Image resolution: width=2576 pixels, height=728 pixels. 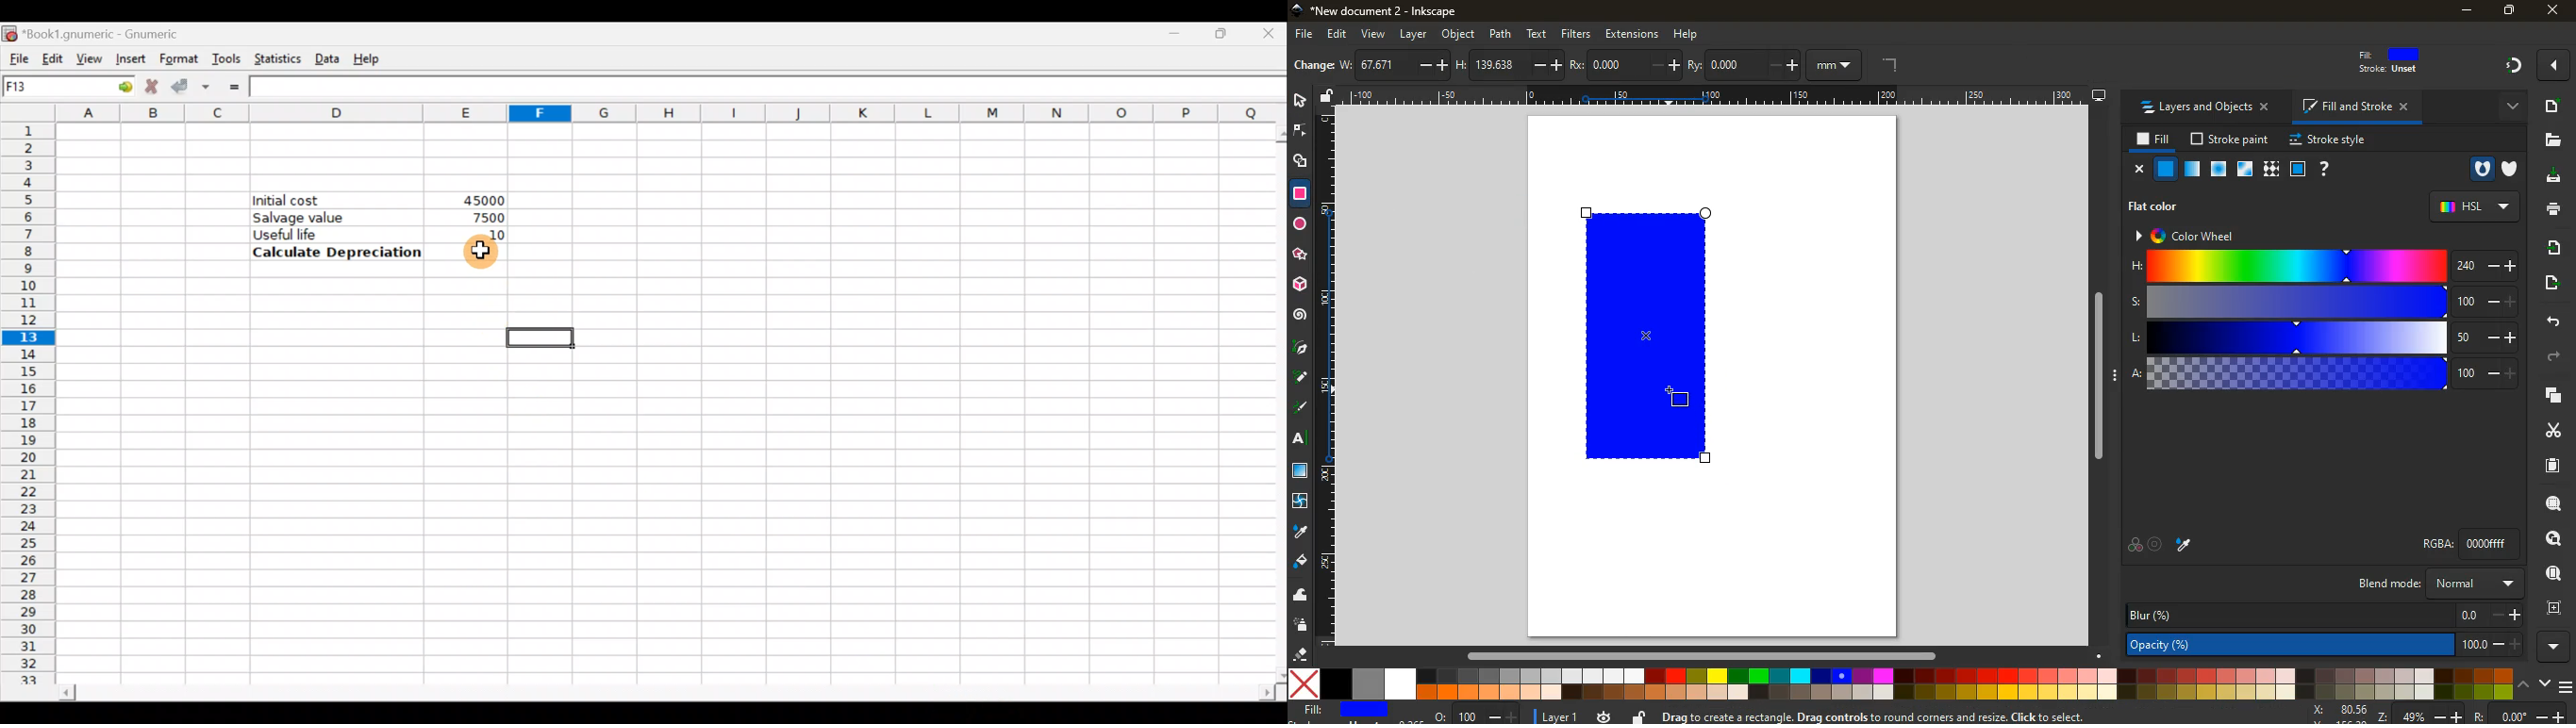 I want to click on Help, so click(x=372, y=55).